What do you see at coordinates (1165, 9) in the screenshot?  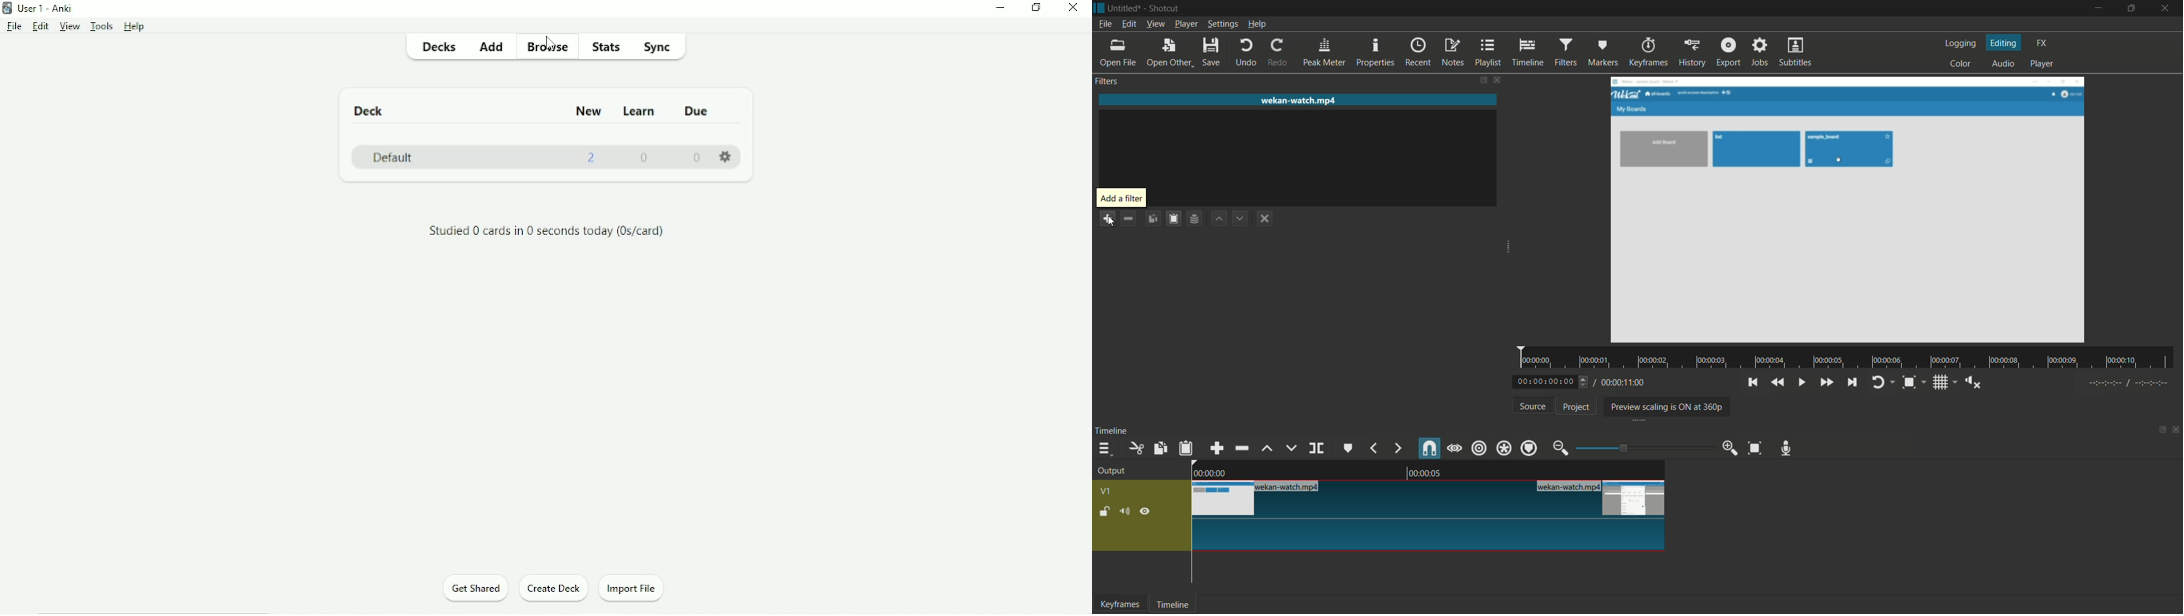 I see `app name` at bounding box center [1165, 9].